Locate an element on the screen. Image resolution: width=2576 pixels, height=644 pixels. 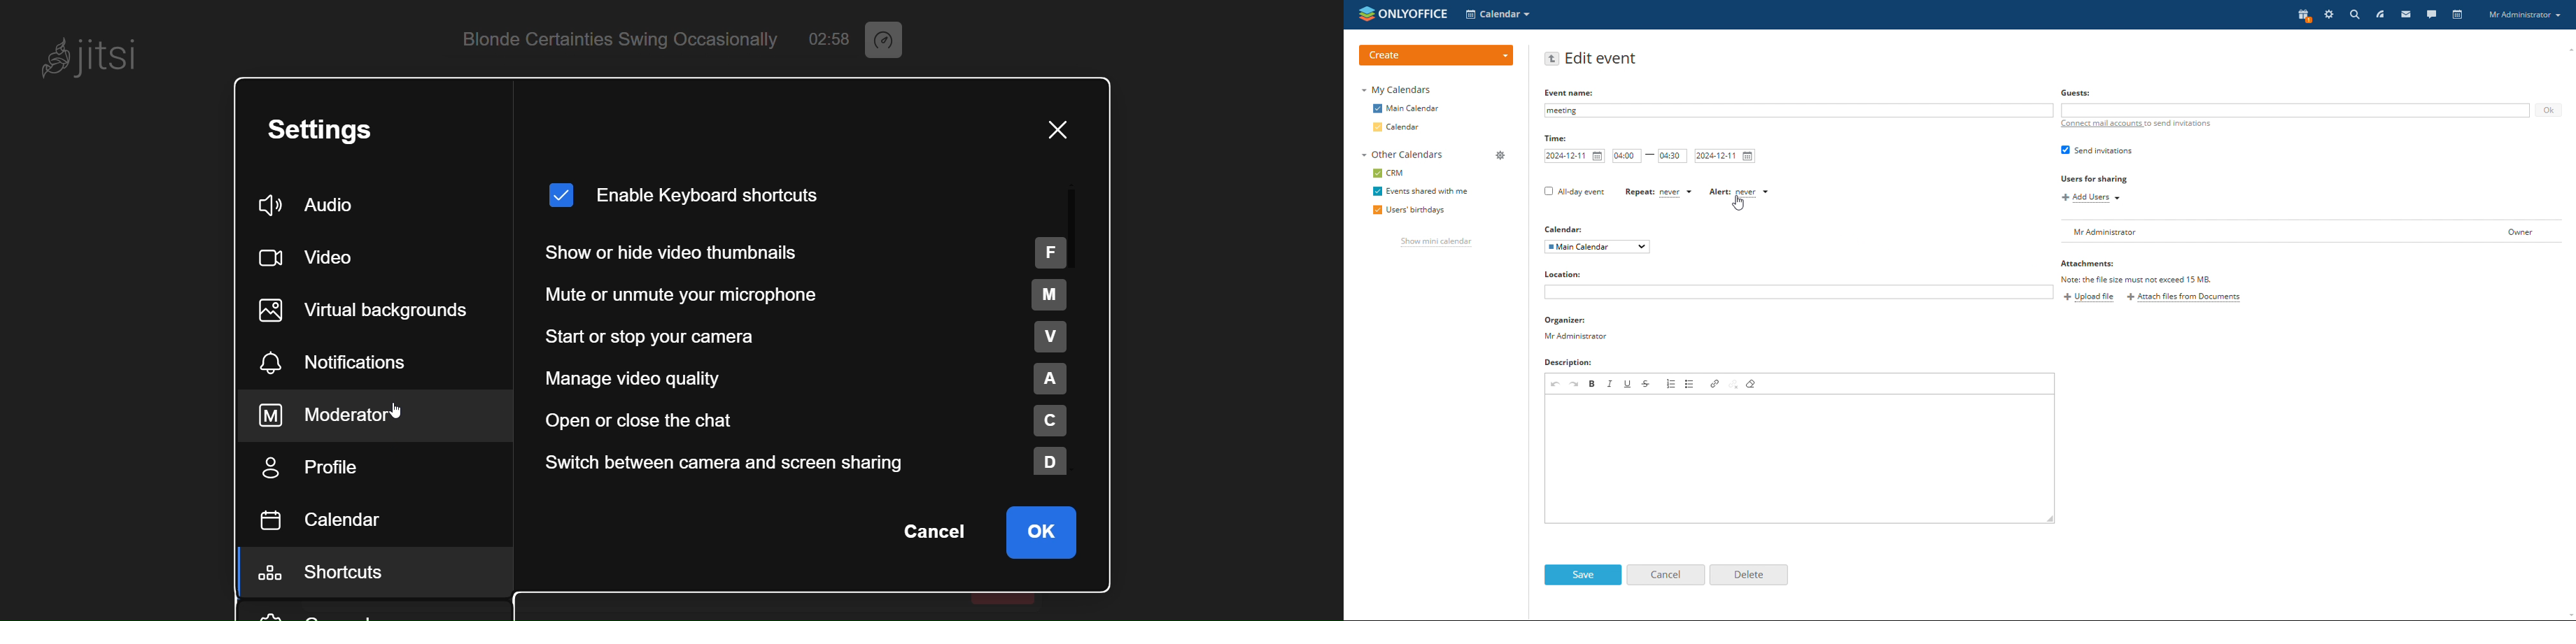
add users is located at coordinates (2090, 198).